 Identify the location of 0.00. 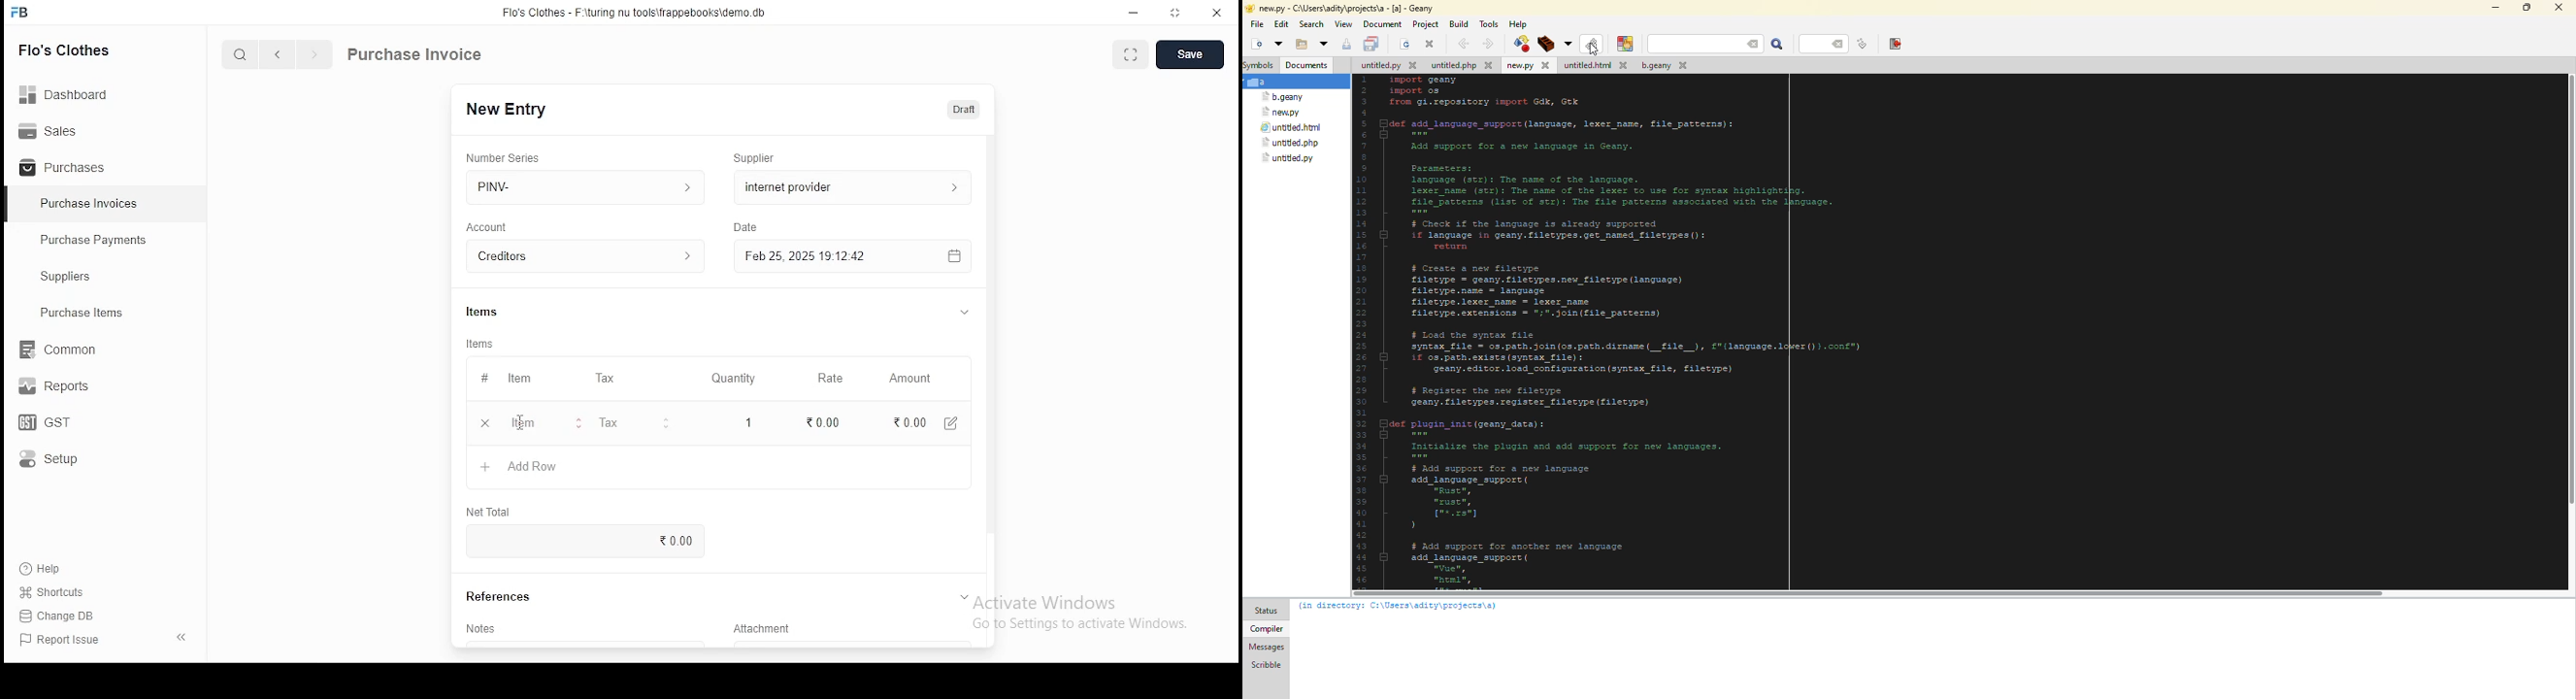
(824, 421).